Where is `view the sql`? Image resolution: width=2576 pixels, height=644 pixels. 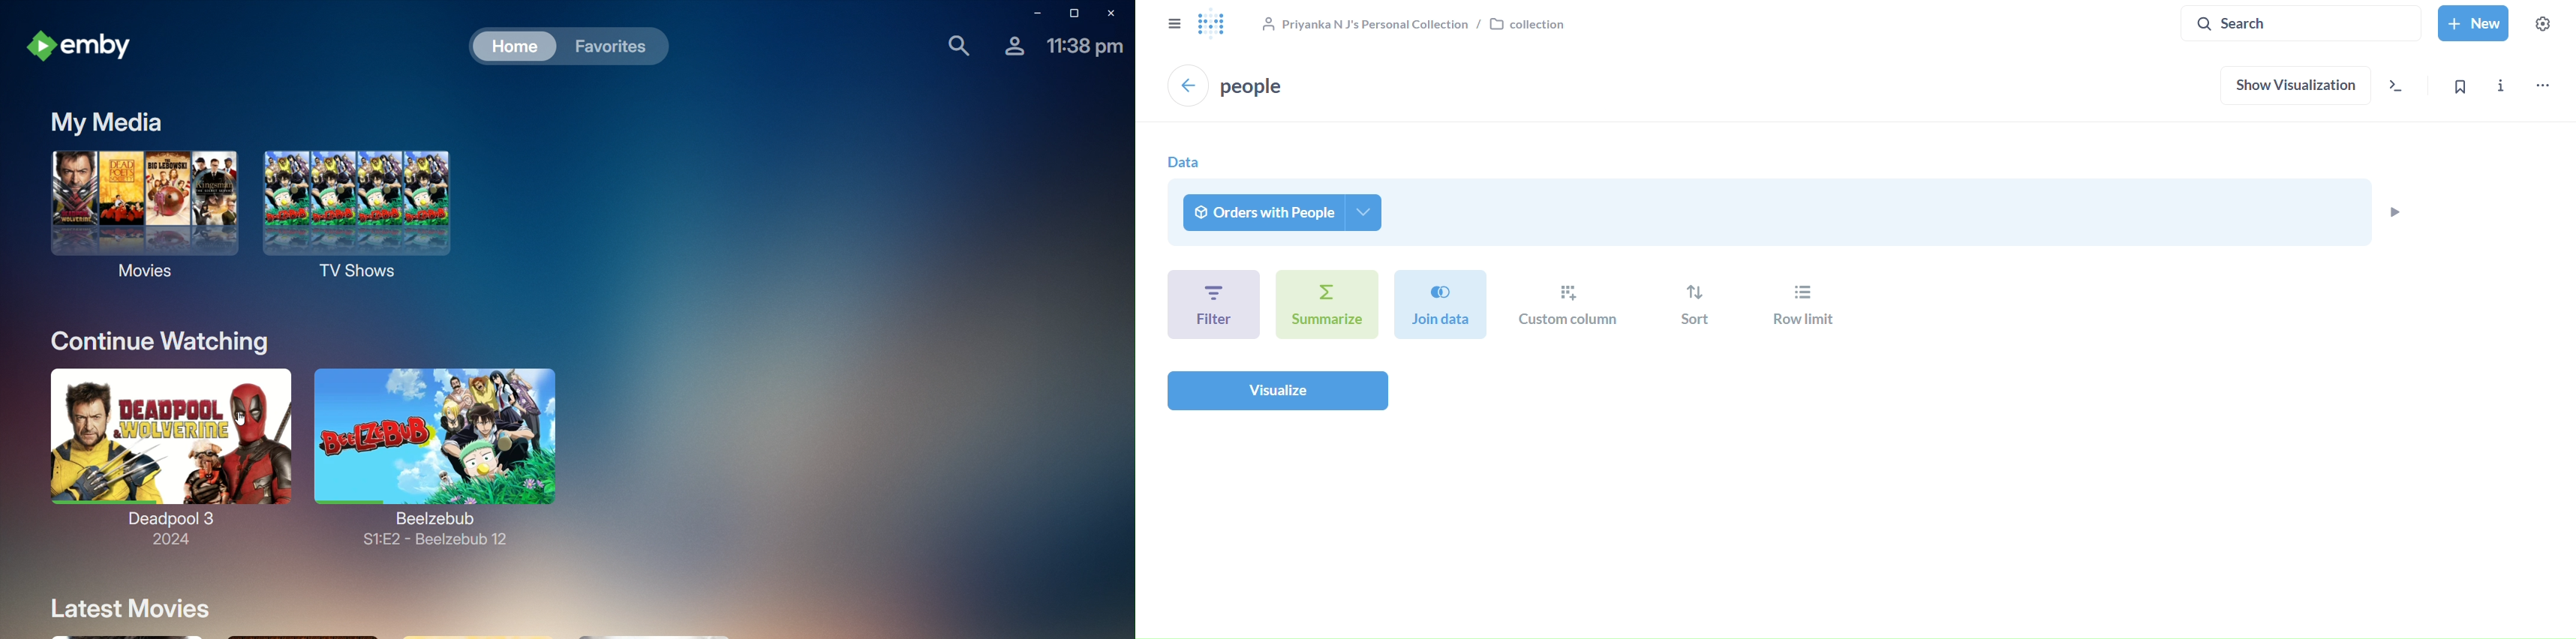
view the sql is located at coordinates (2401, 88).